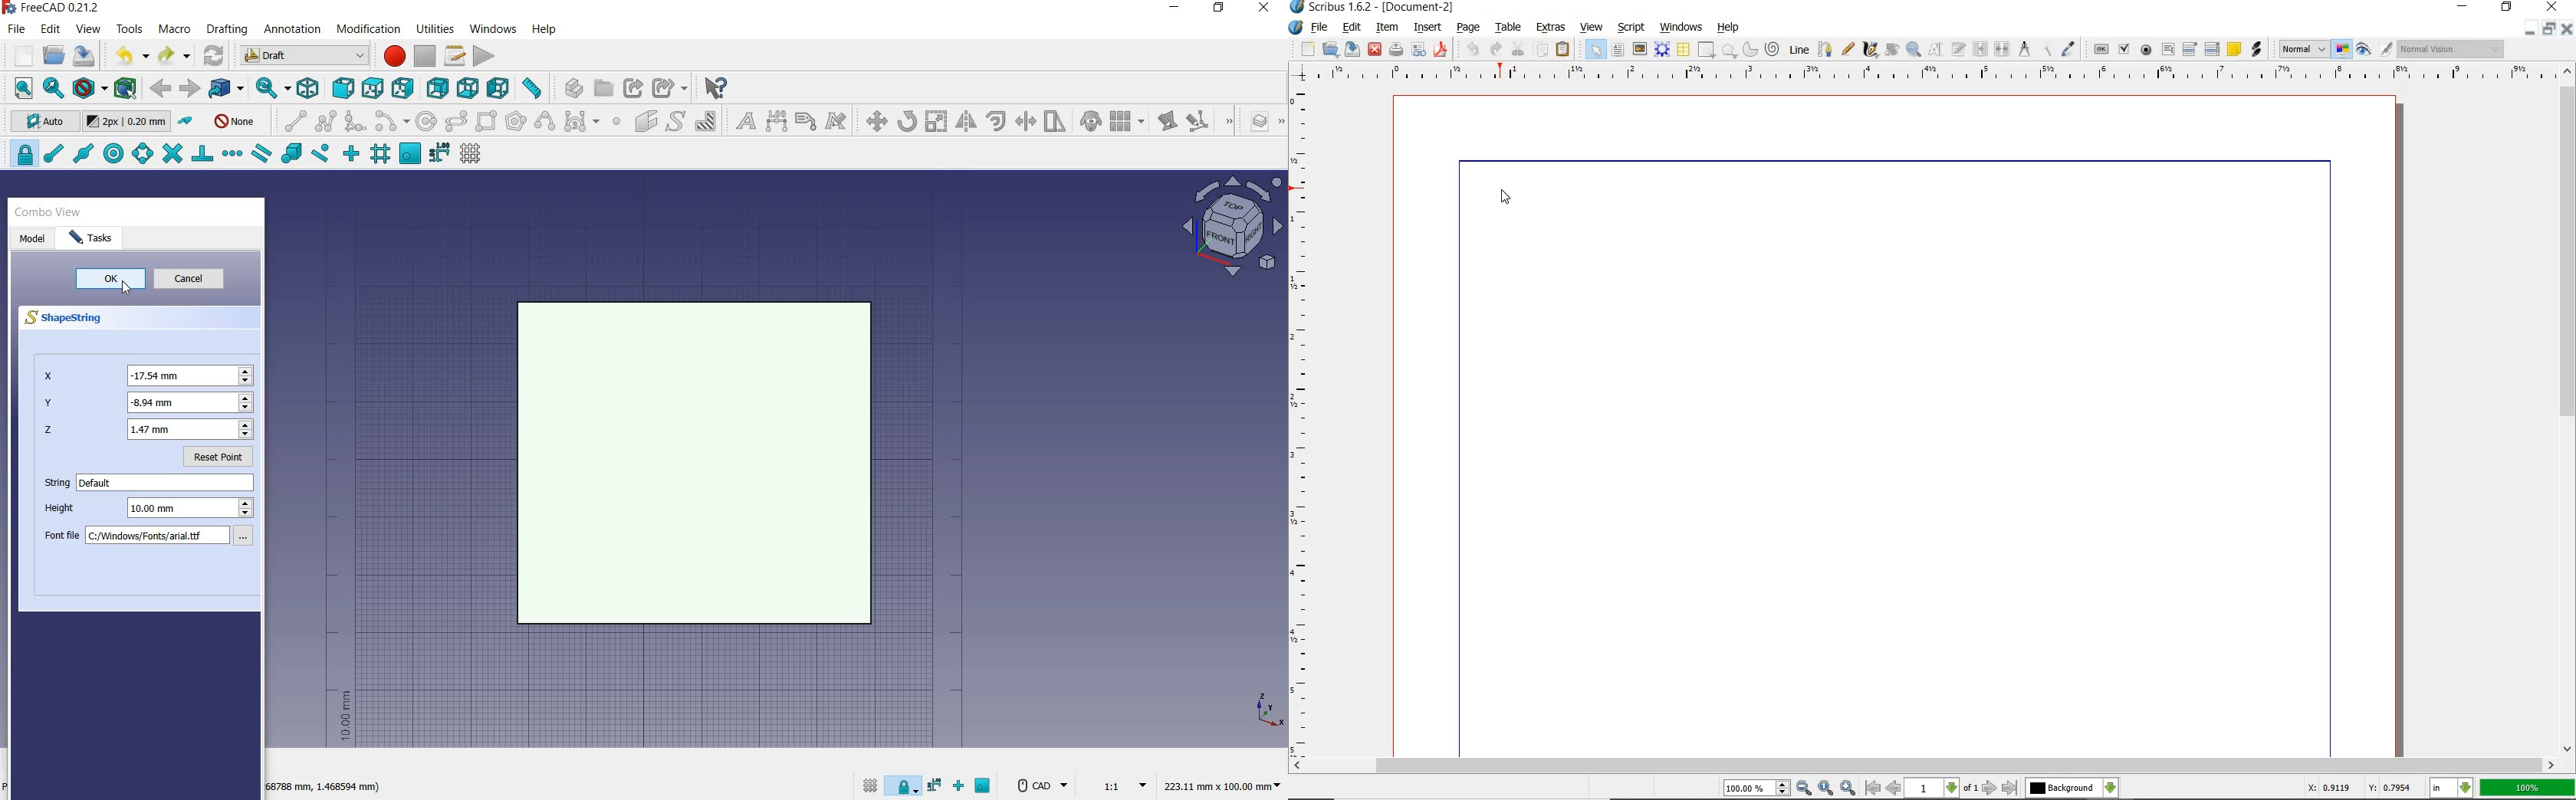  Describe the element at coordinates (1932, 767) in the screenshot. I see `scrollbar` at that location.